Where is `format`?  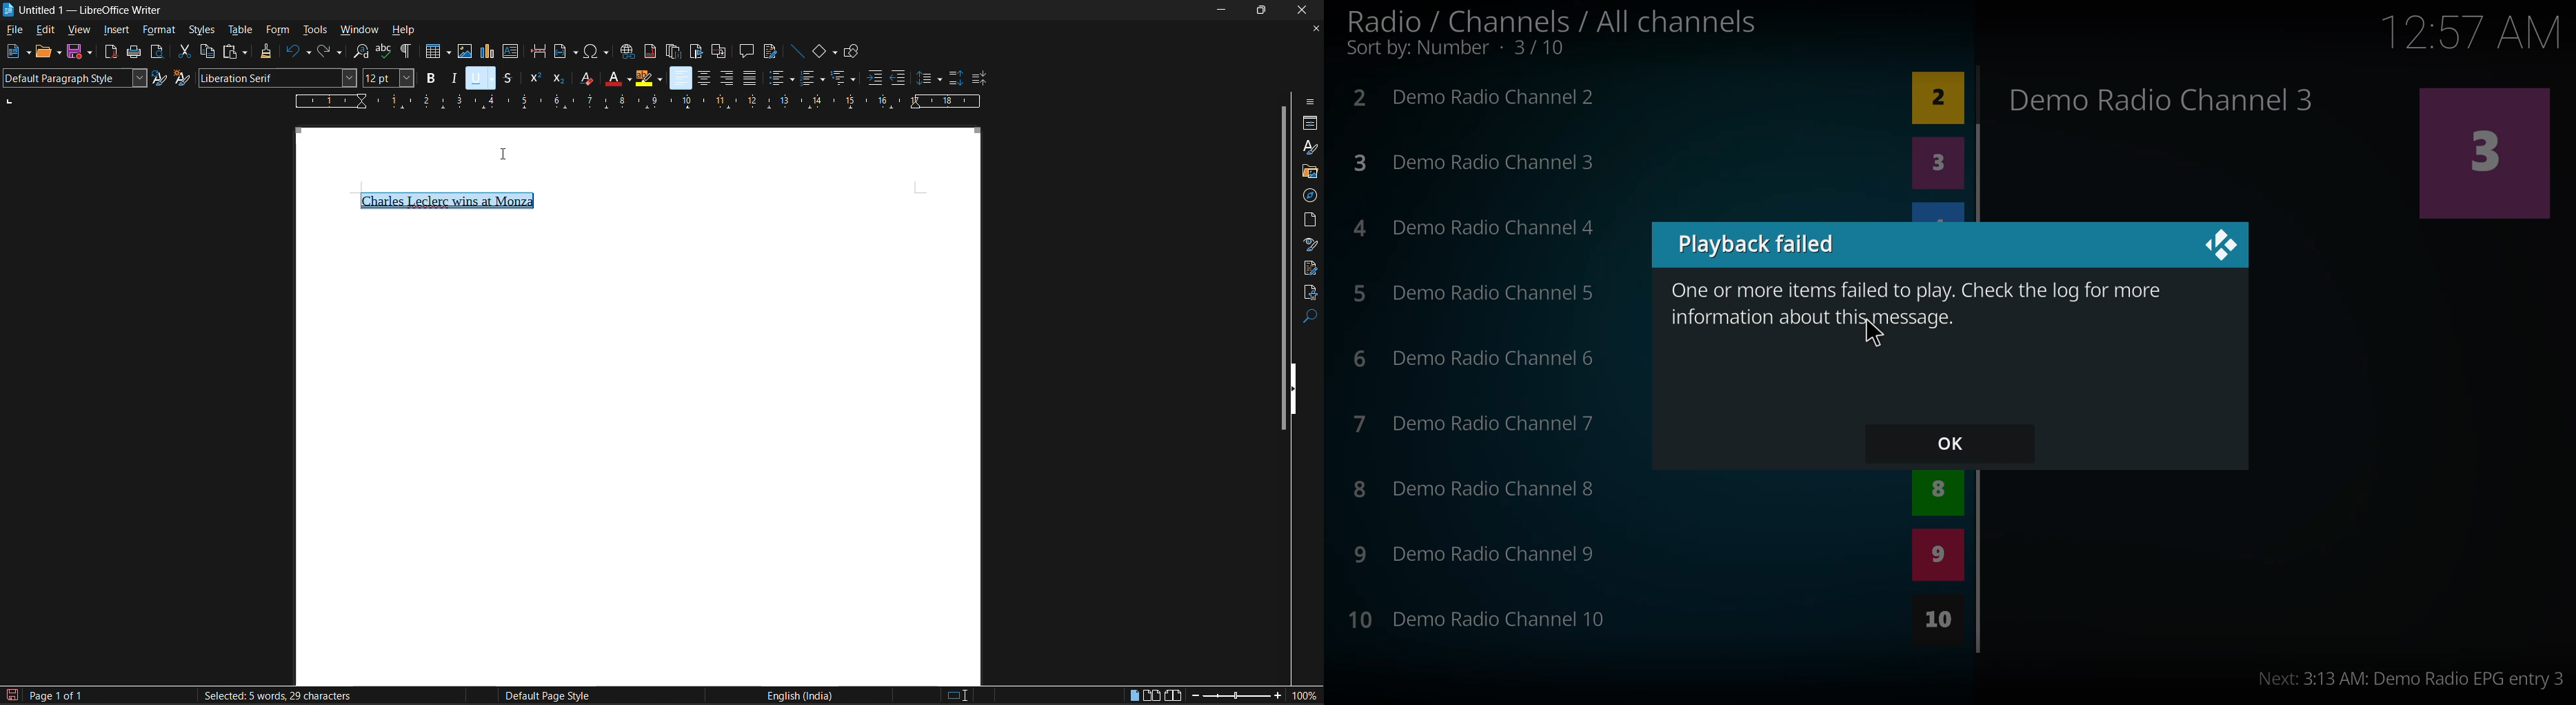
format is located at coordinates (159, 30).